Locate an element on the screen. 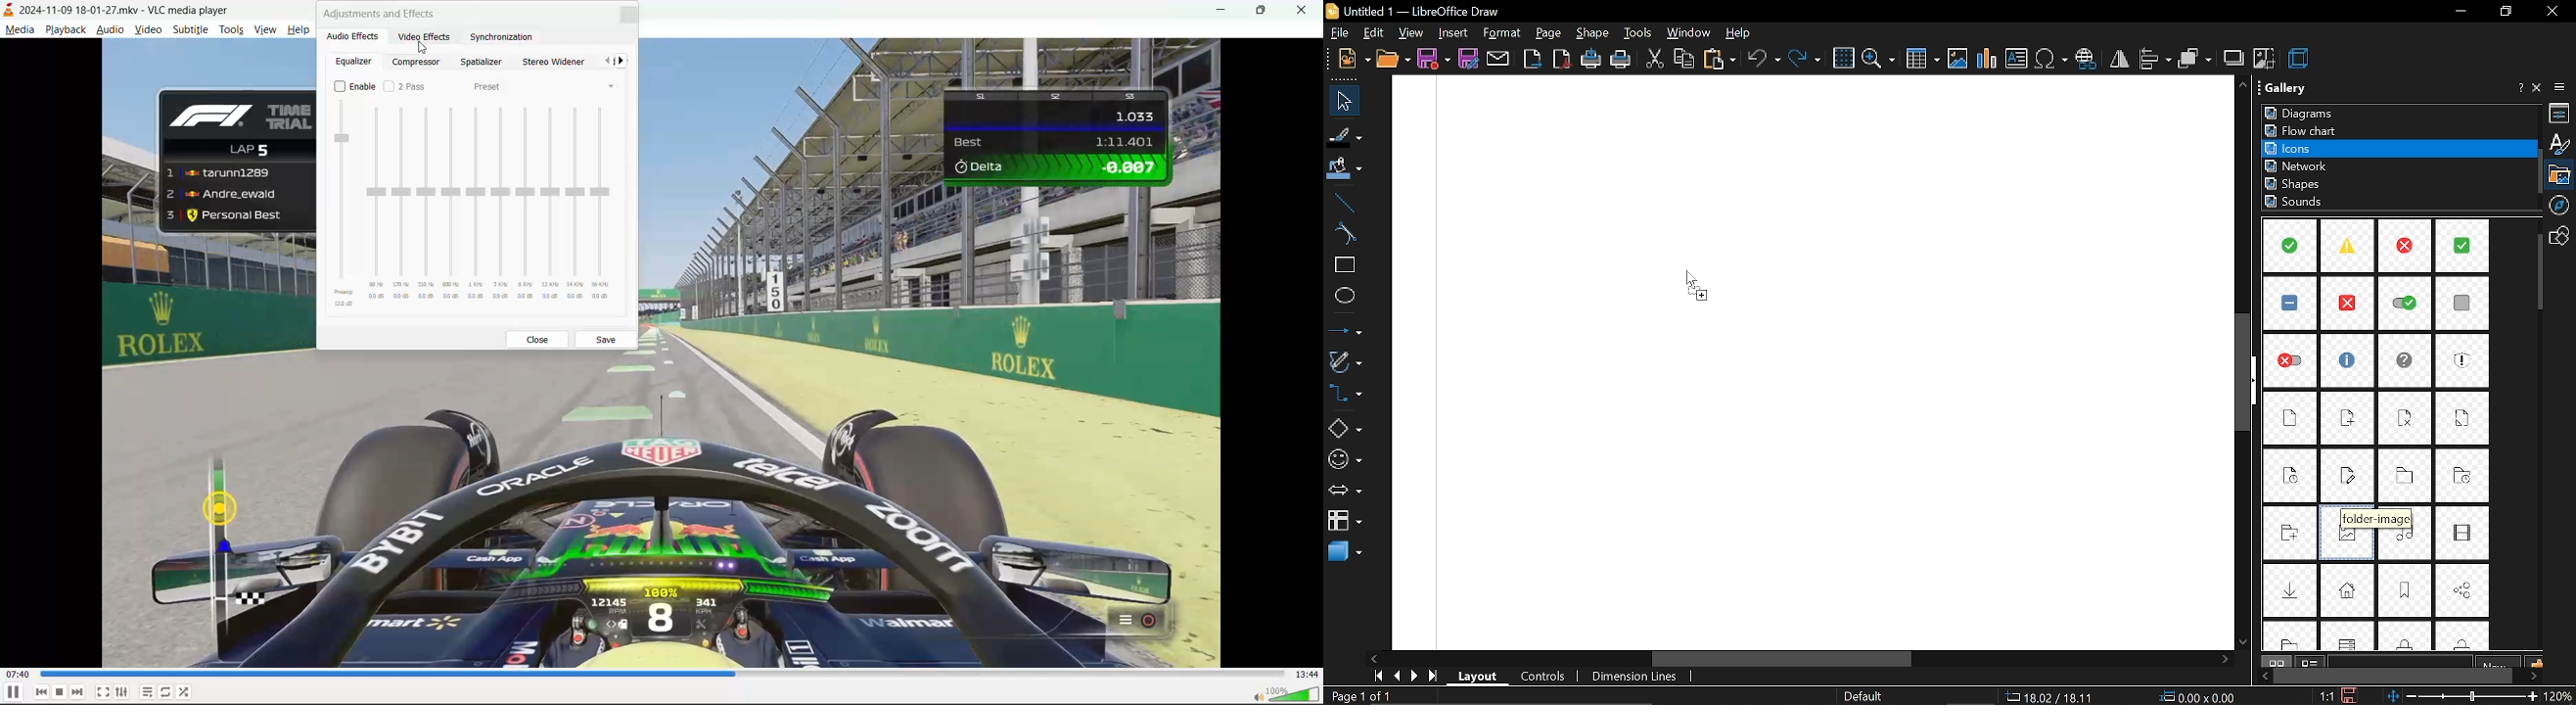 This screenshot has height=728, width=2576. flowchart is located at coordinates (1343, 521).